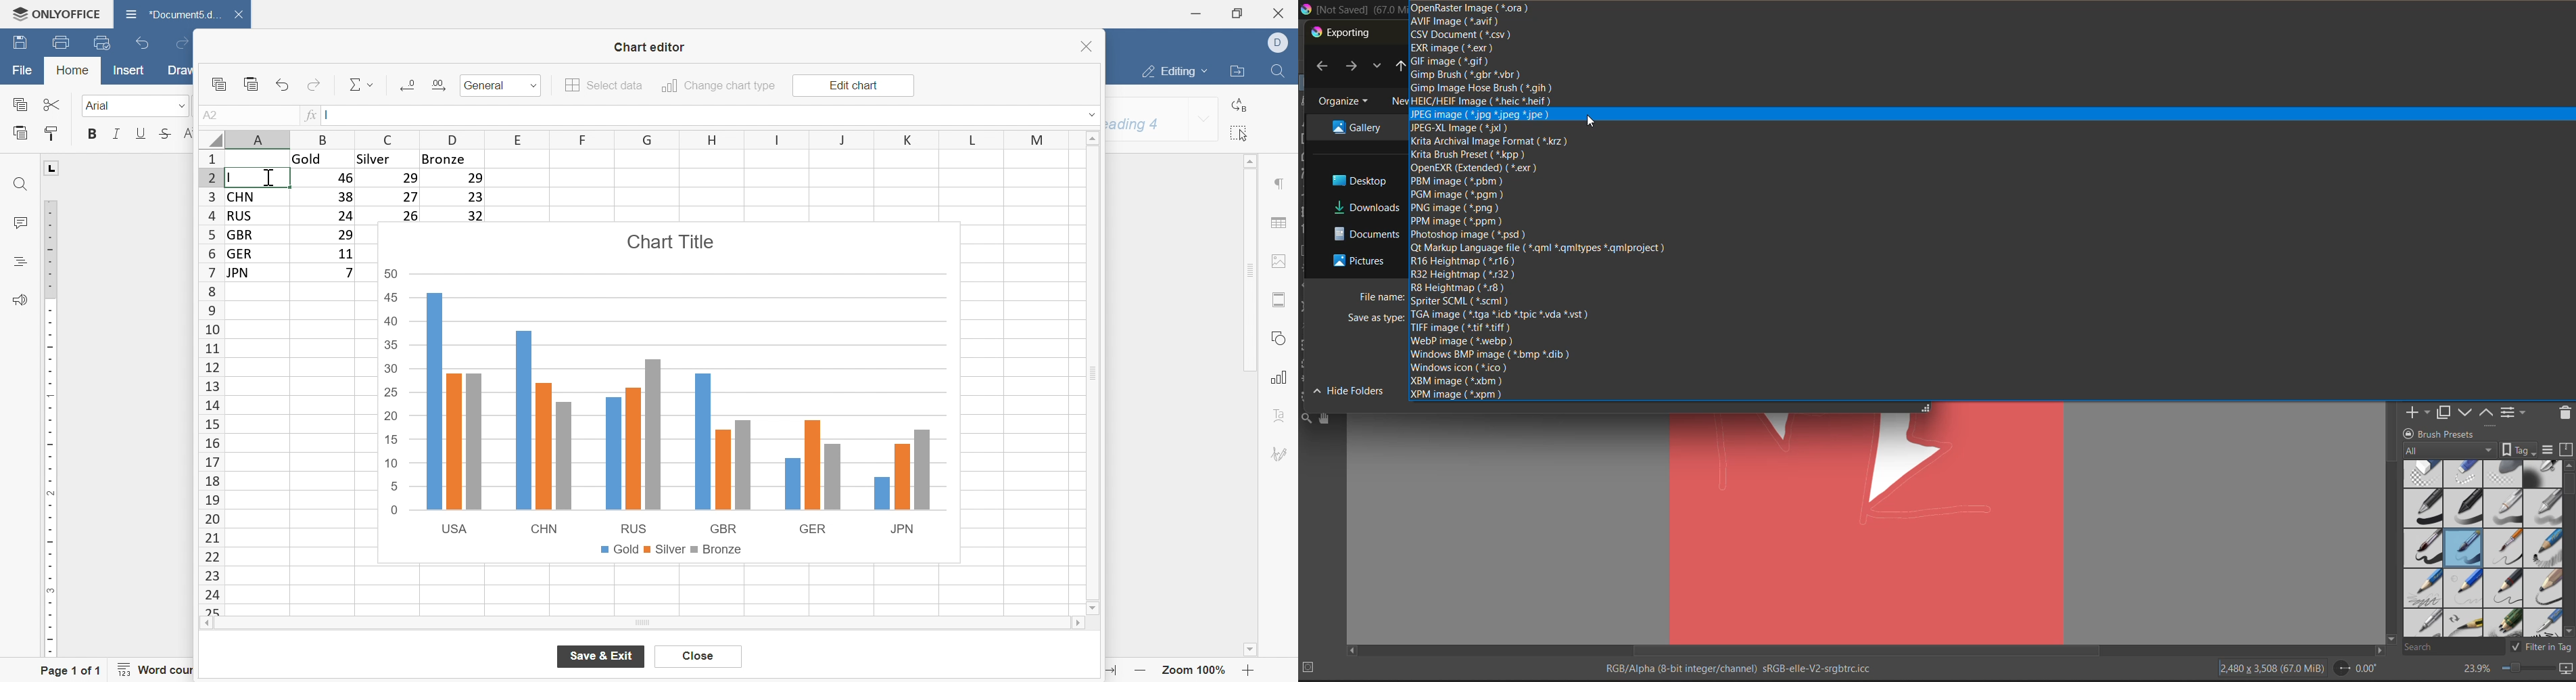 This screenshot has width=2576, height=700. Describe the element at coordinates (1090, 373) in the screenshot. I see `scroll bar` at that location.